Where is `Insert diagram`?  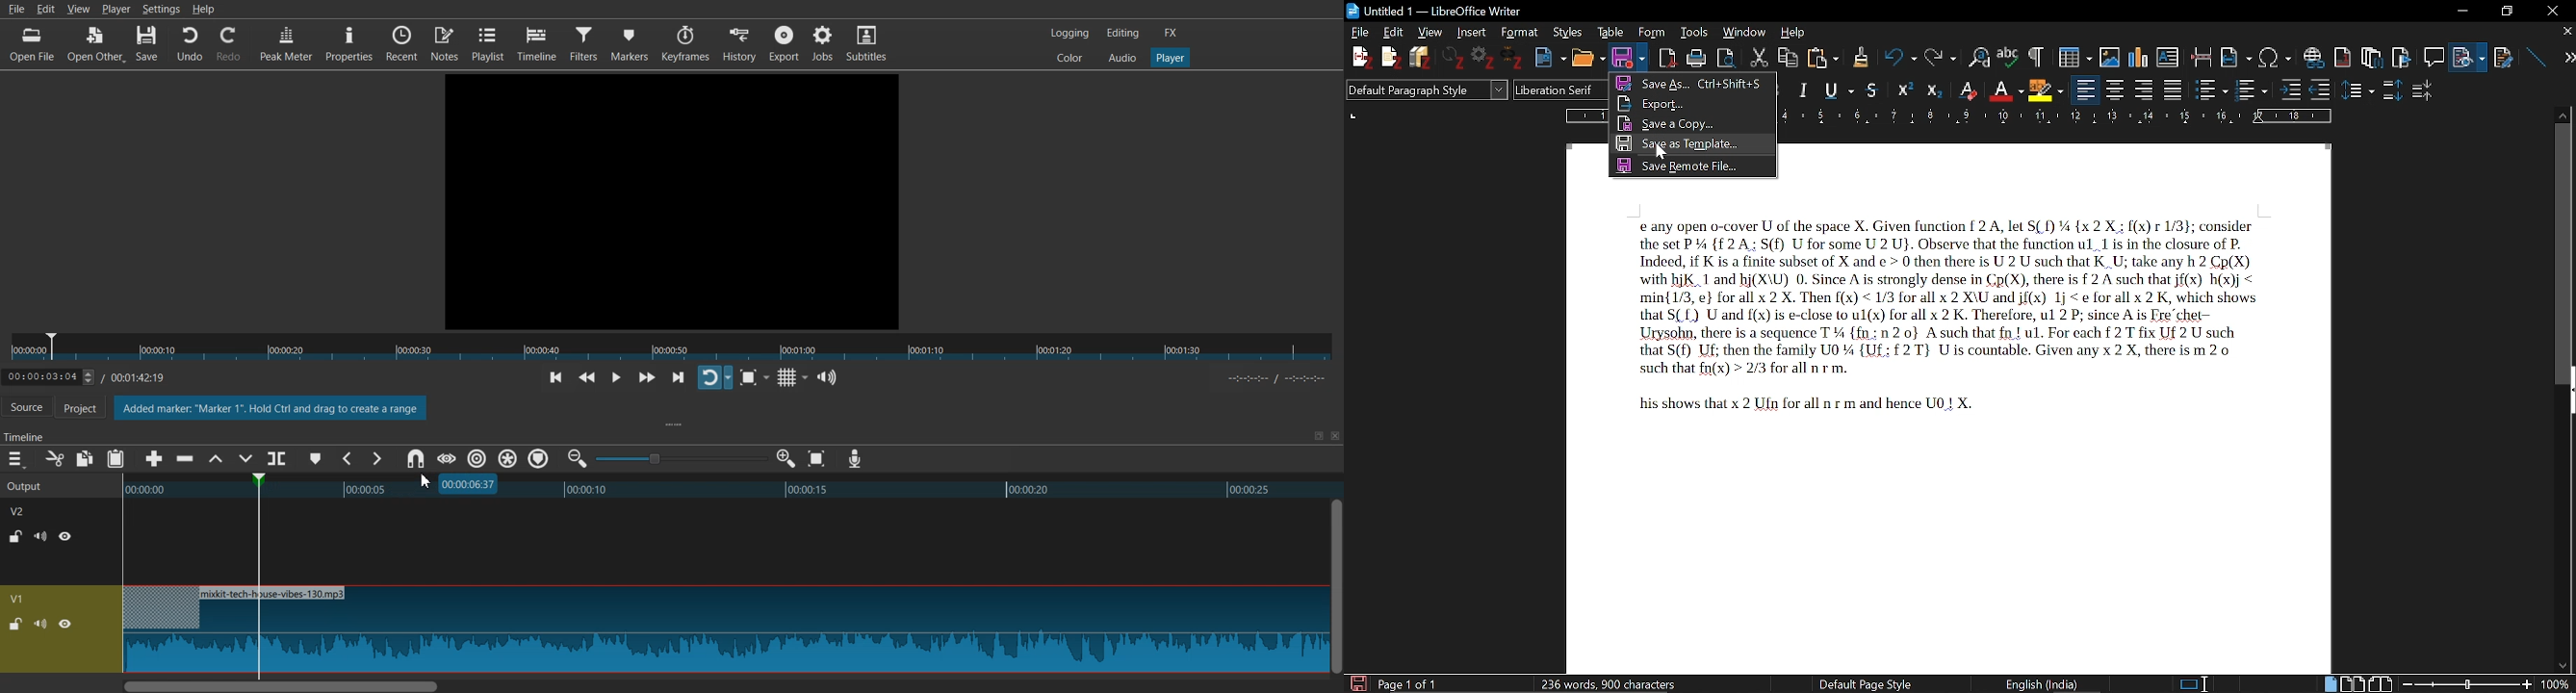
Insert diagram is located at coordinates (2138, 54).